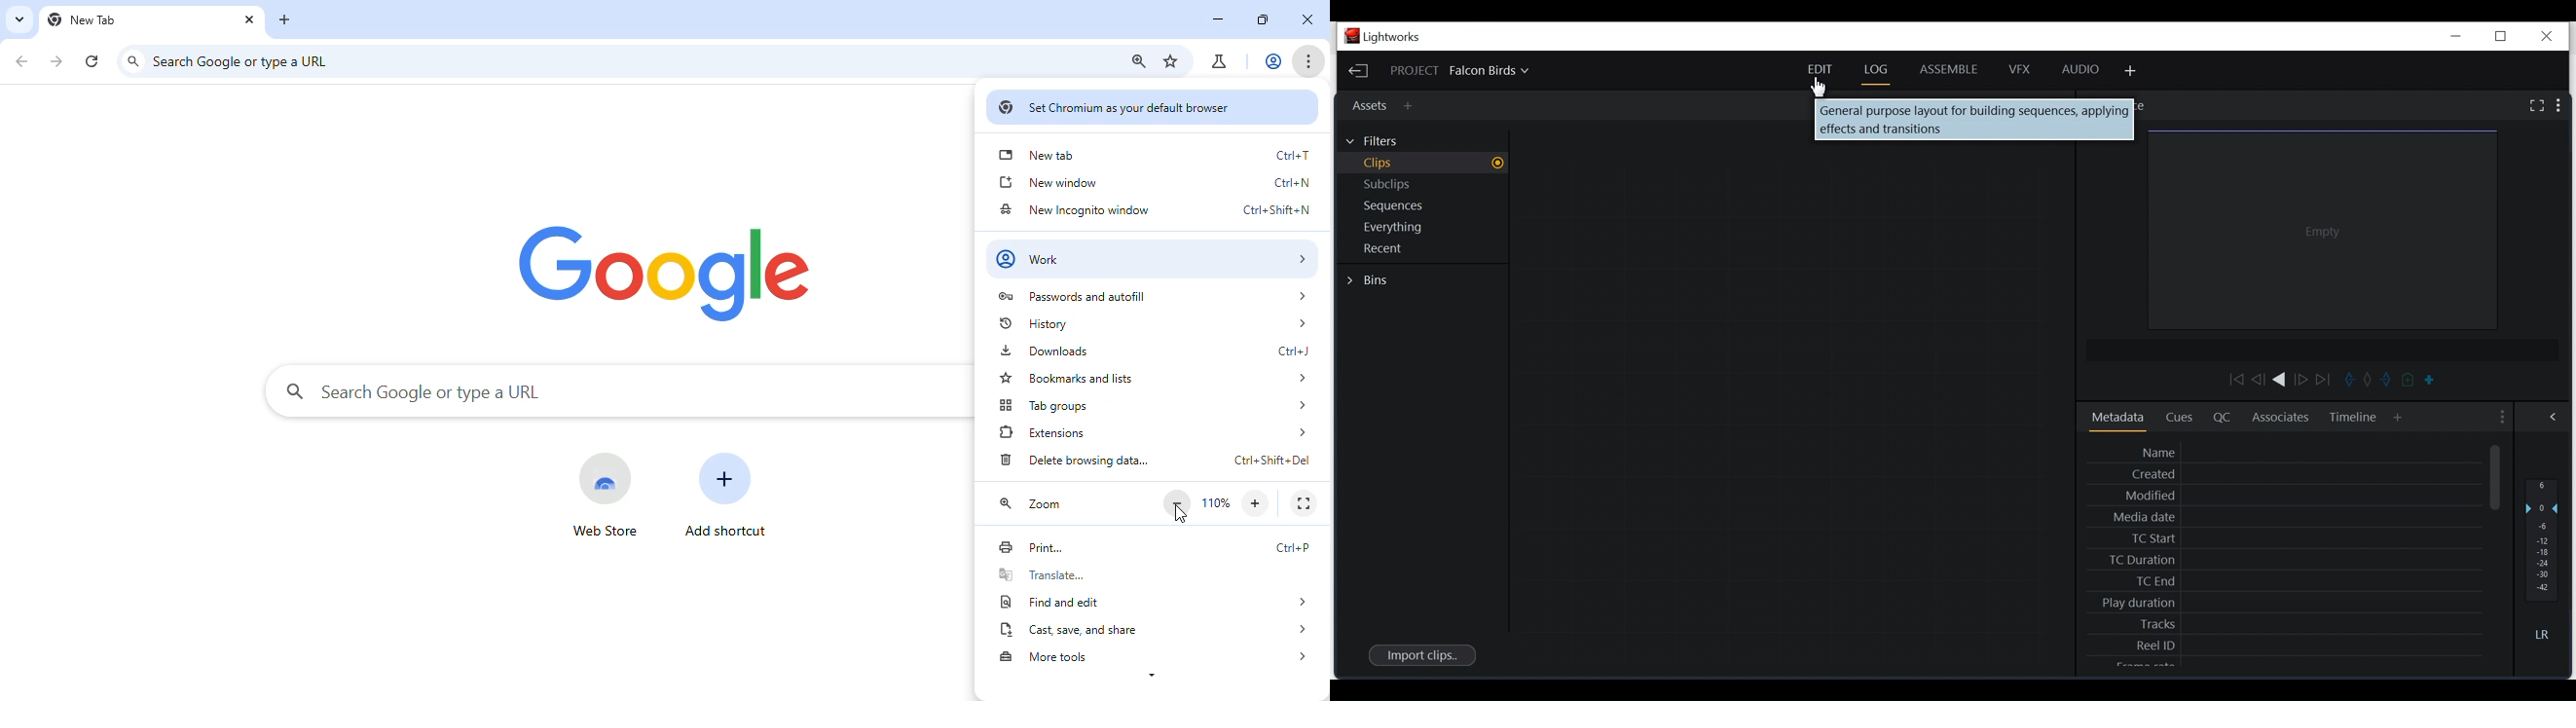 Image resolution: width=2576 pixels, height=728 pixels. What do you see at coordinates (2324, 232) in the screenshot?
I see `Media Viewer` at bounding box center [2324, 232].